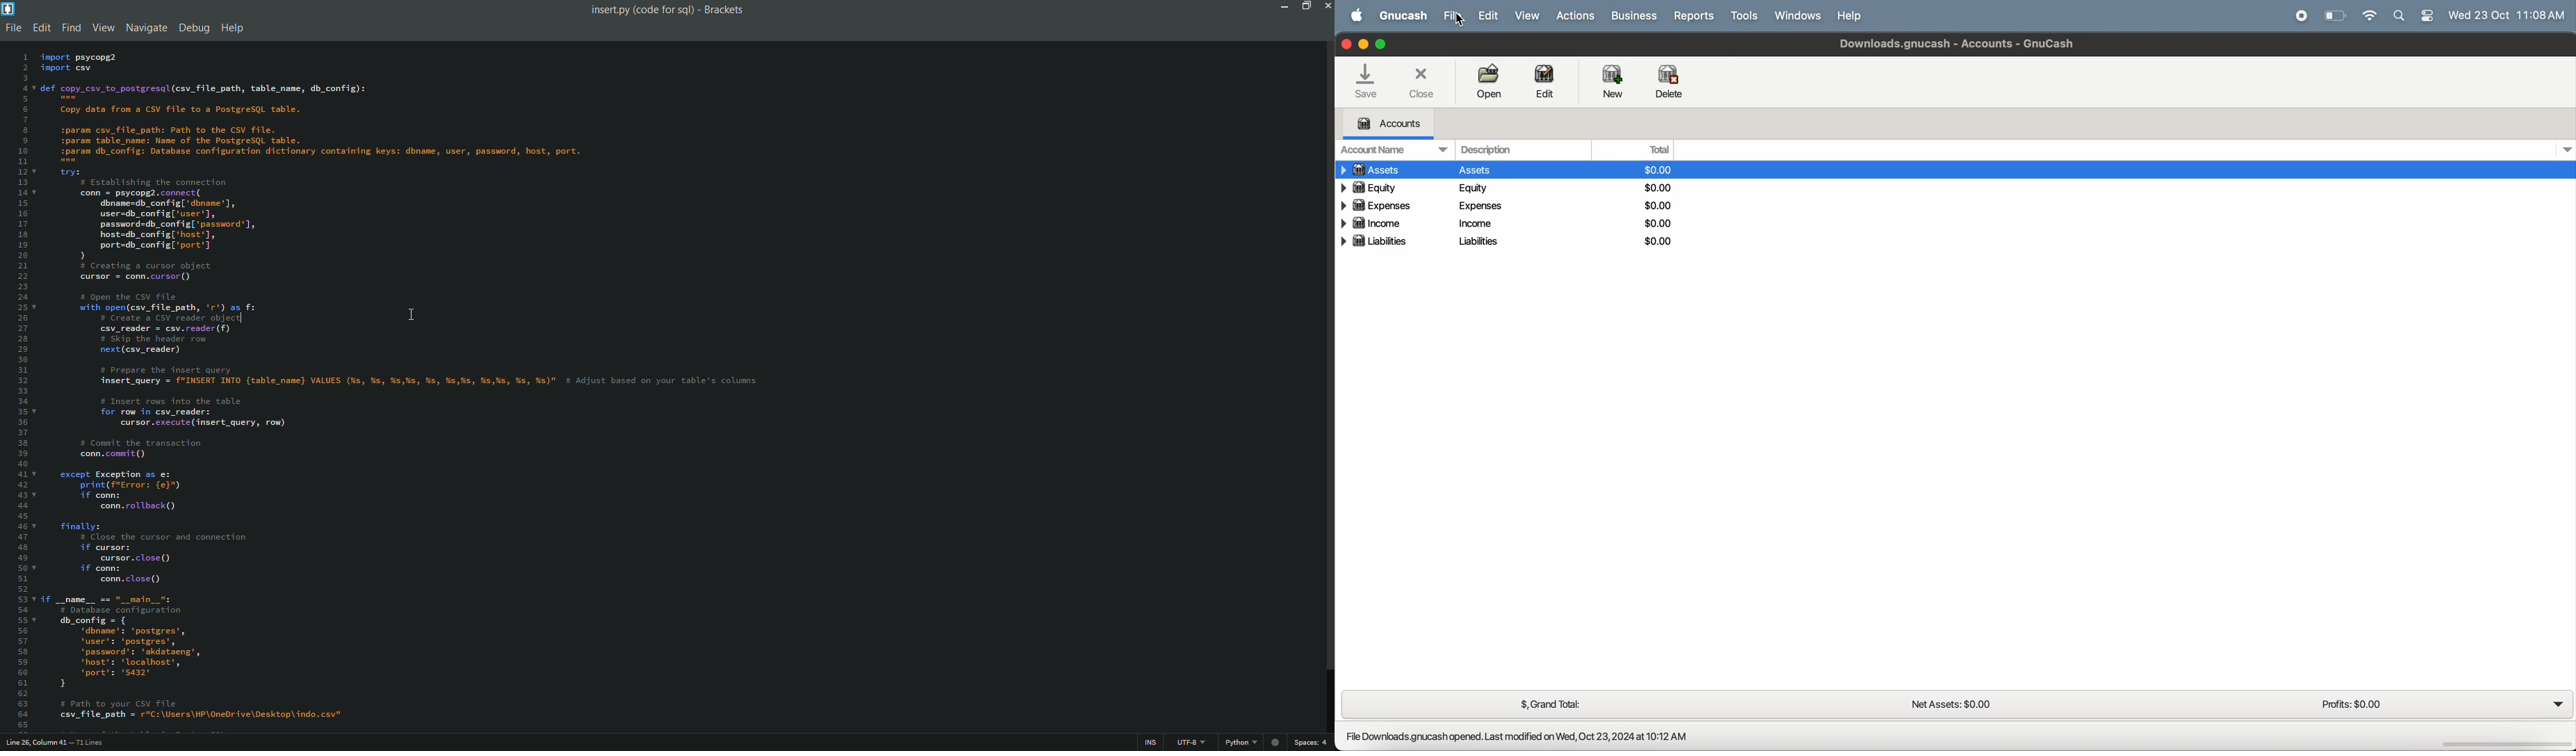  What do you see at coordinates (2560, 703) in the screenshot?
I see `dropdown` at bounding box center [2560, 703].